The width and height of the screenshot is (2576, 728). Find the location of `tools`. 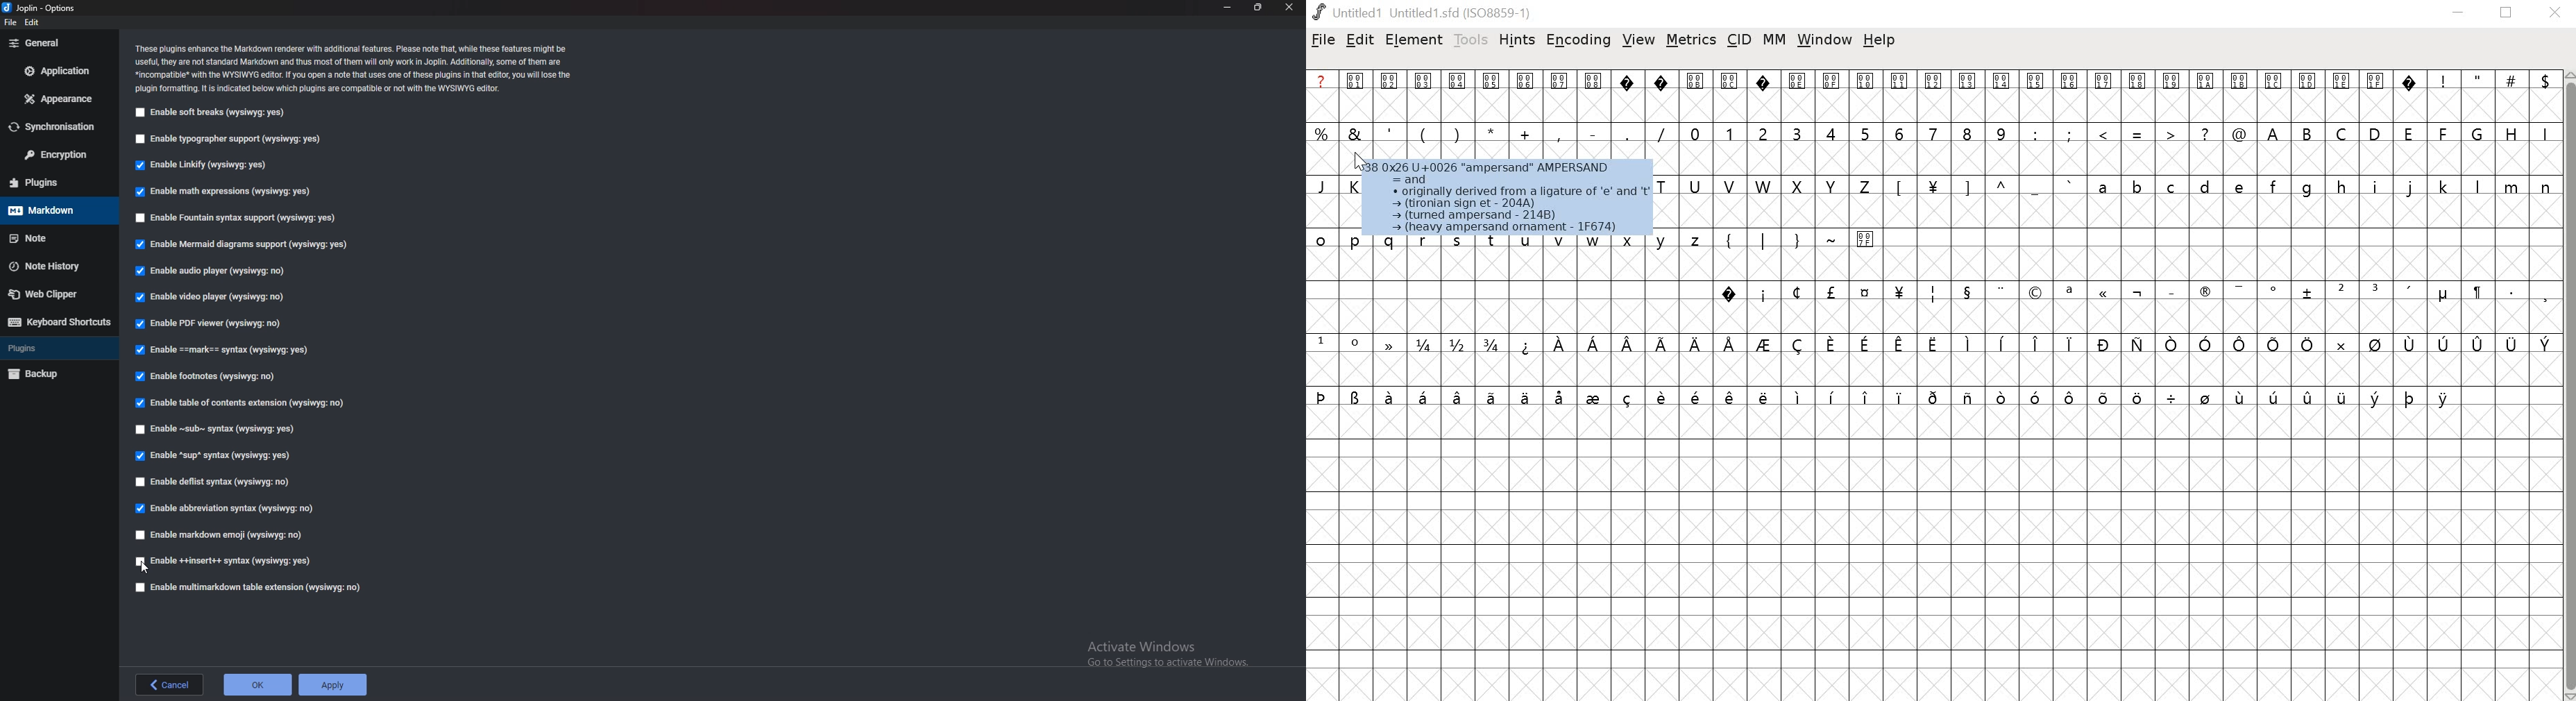

tools is located at coordinates (1468, 39).